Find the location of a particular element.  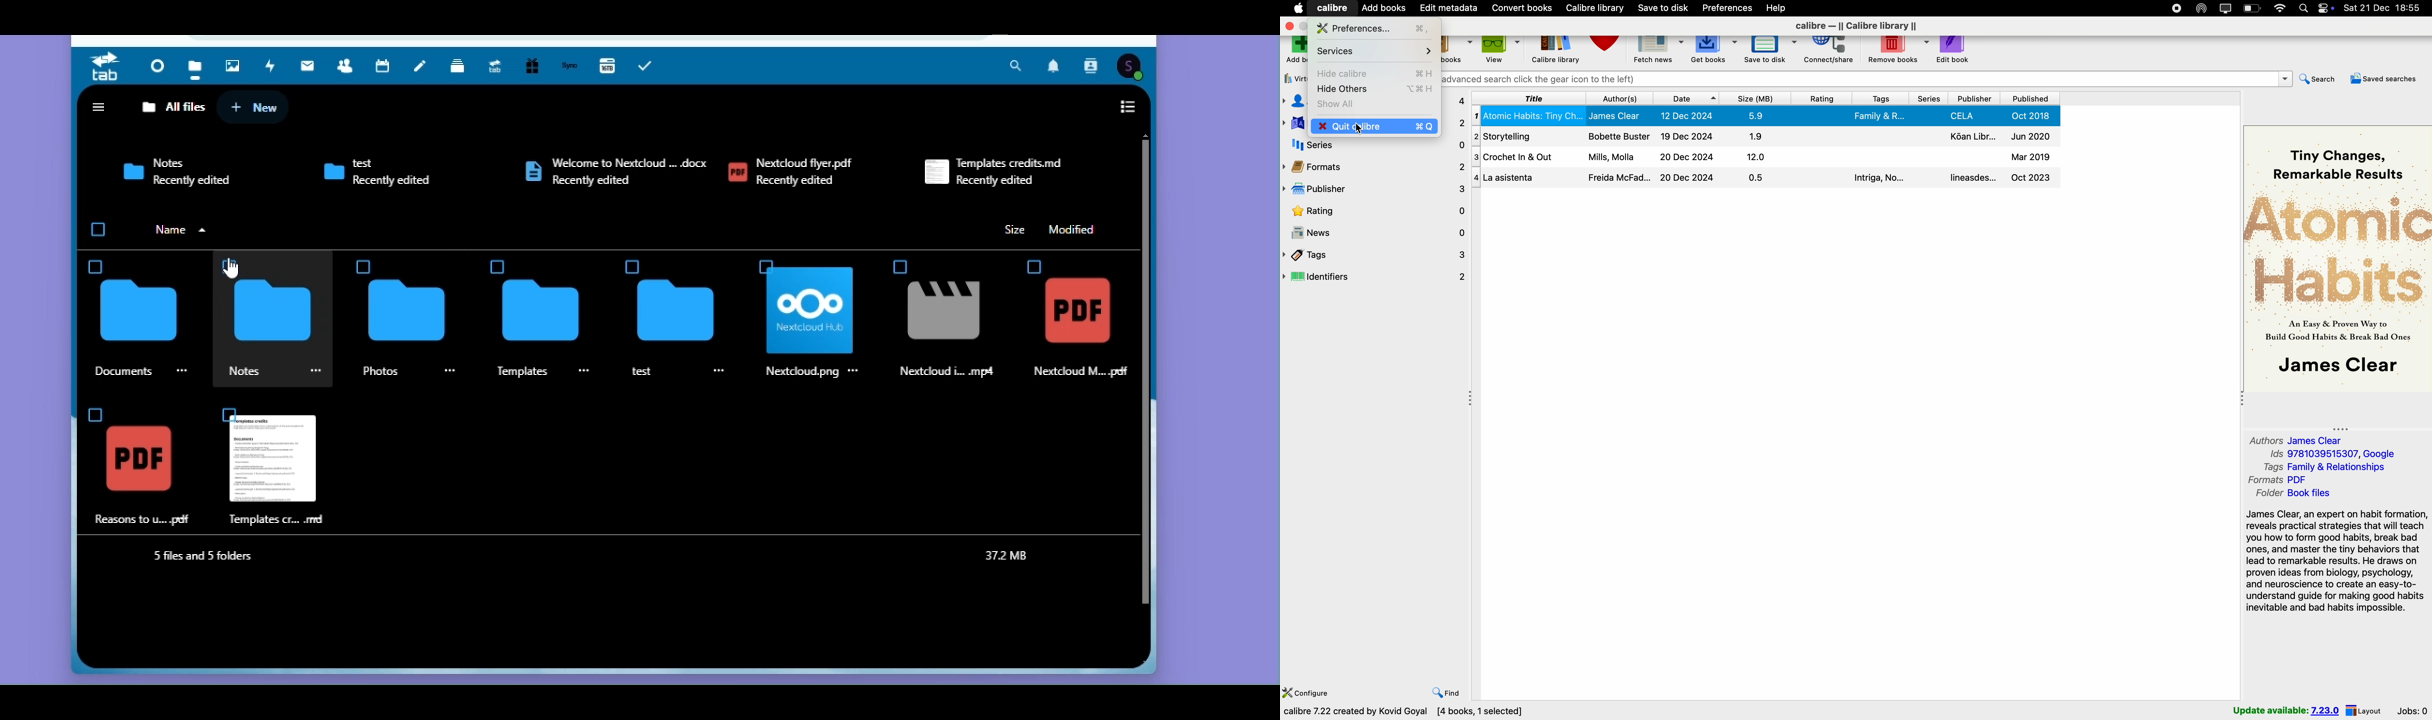

Synology is located at coordinates (572, 68).